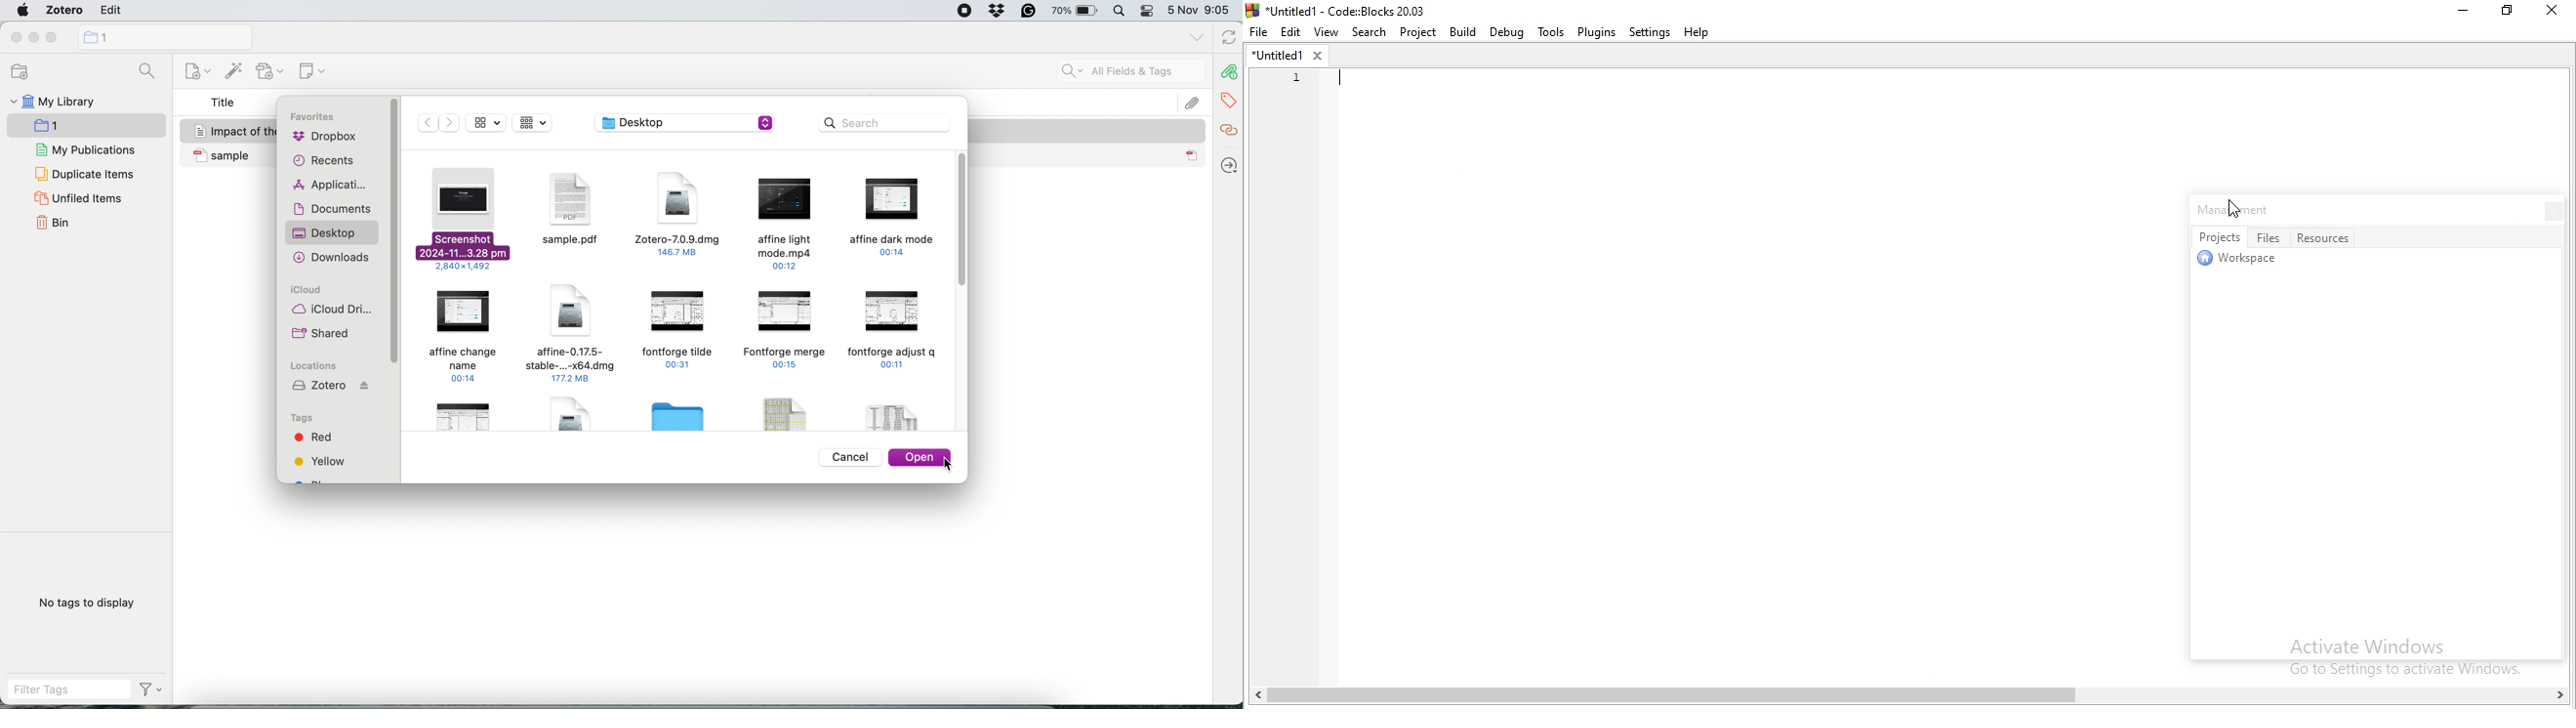 The height and width of the screenshot is (728, 2576). Describe the element at coordinates (487, 122) in the screenshot. I see `display as` at that location.